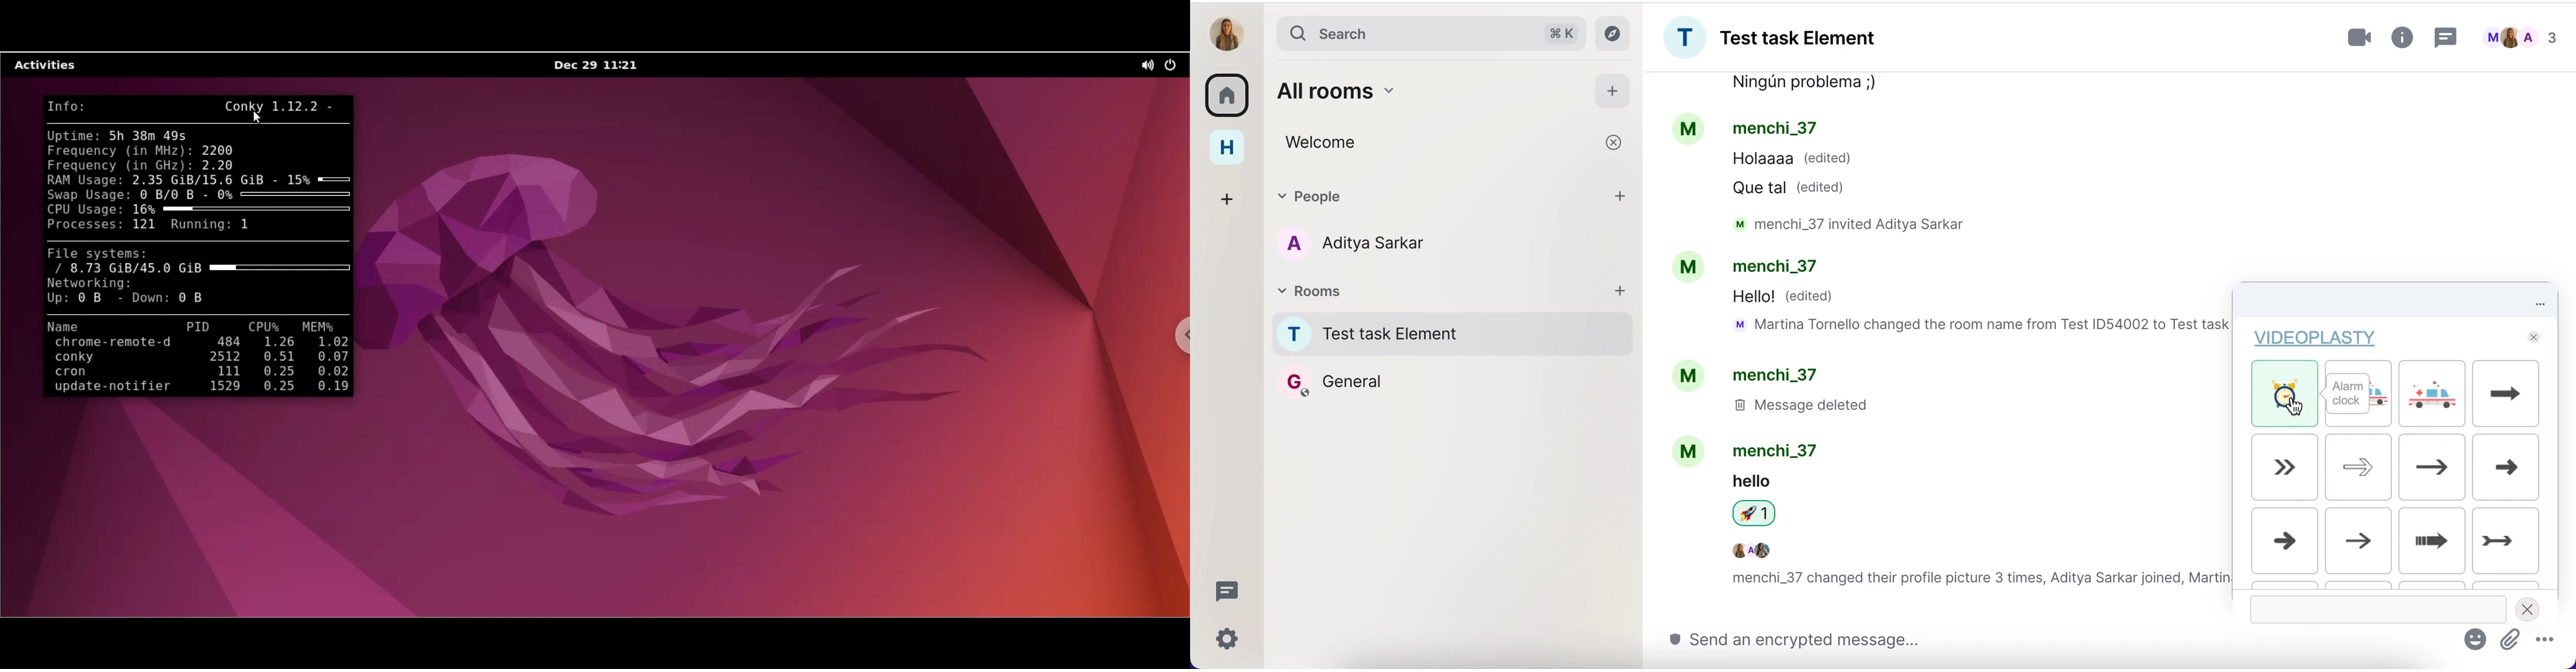 The image size is (2576, 672). Describe the element at coordinates (2404, 38) in the screenshot. I see `more information` at that location.